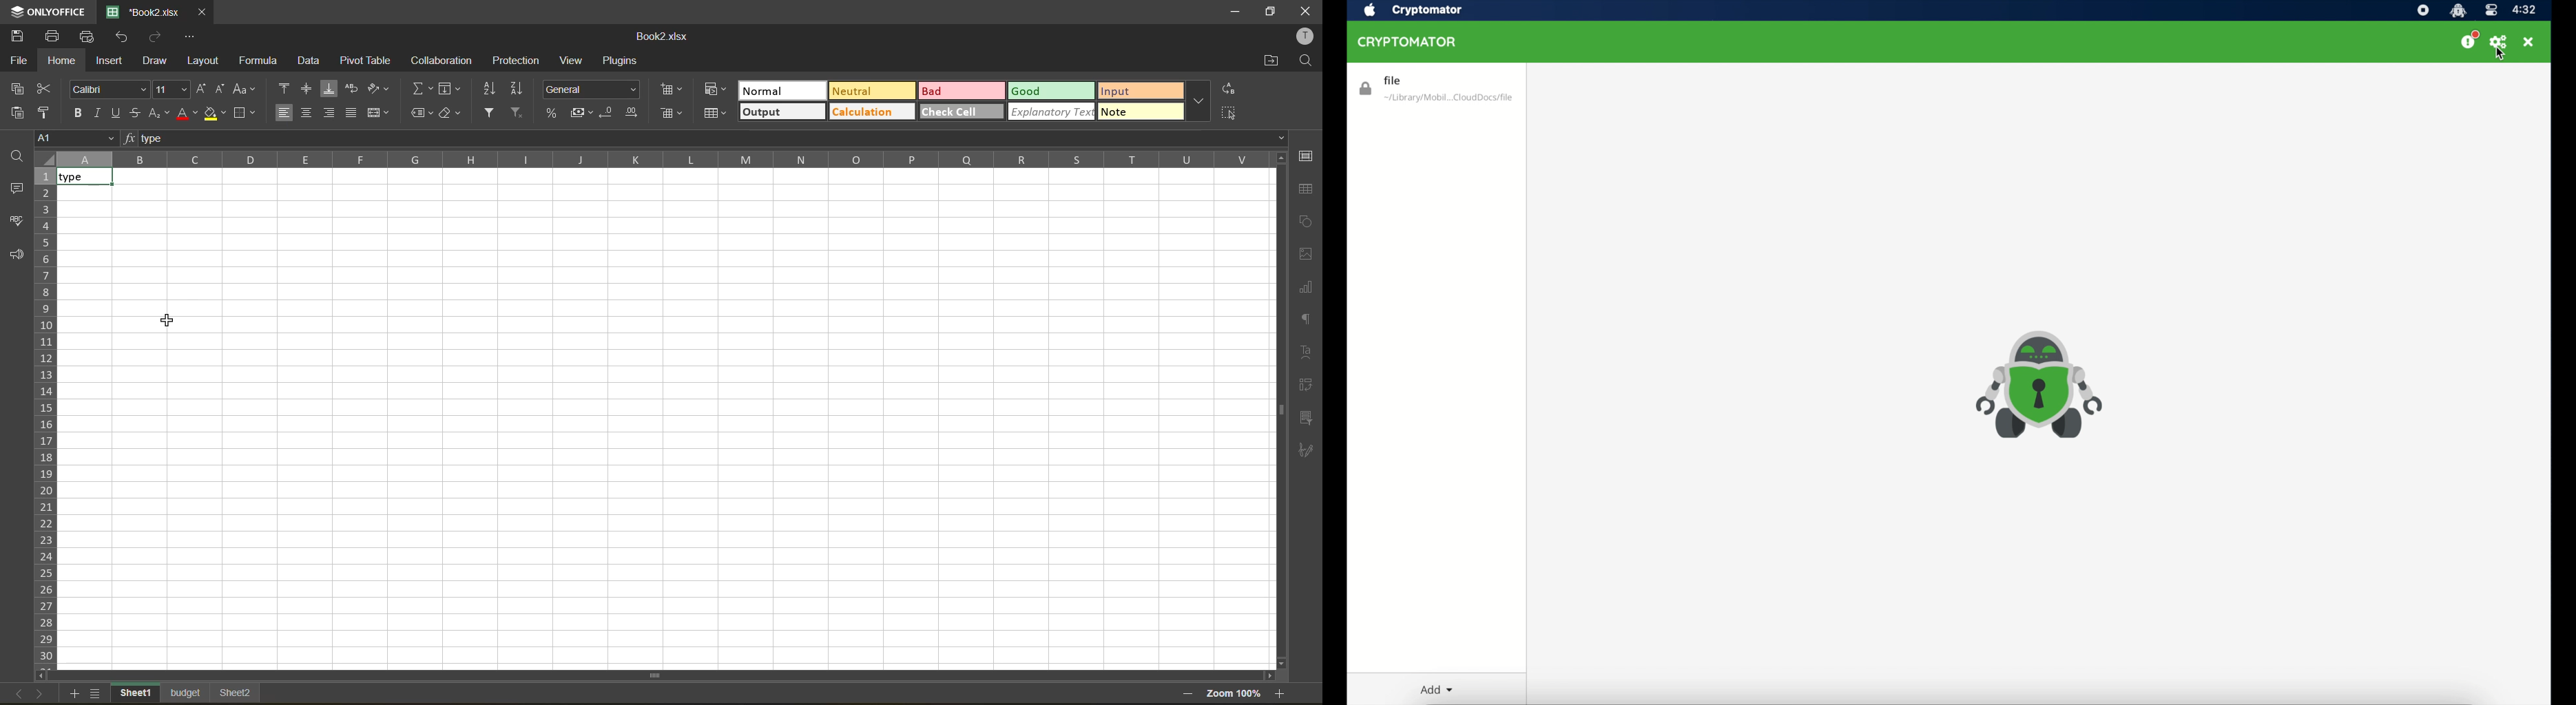 Image resolution: width=2576 pixels, height=728 pixels. I want to click on next, so click(41, 695).